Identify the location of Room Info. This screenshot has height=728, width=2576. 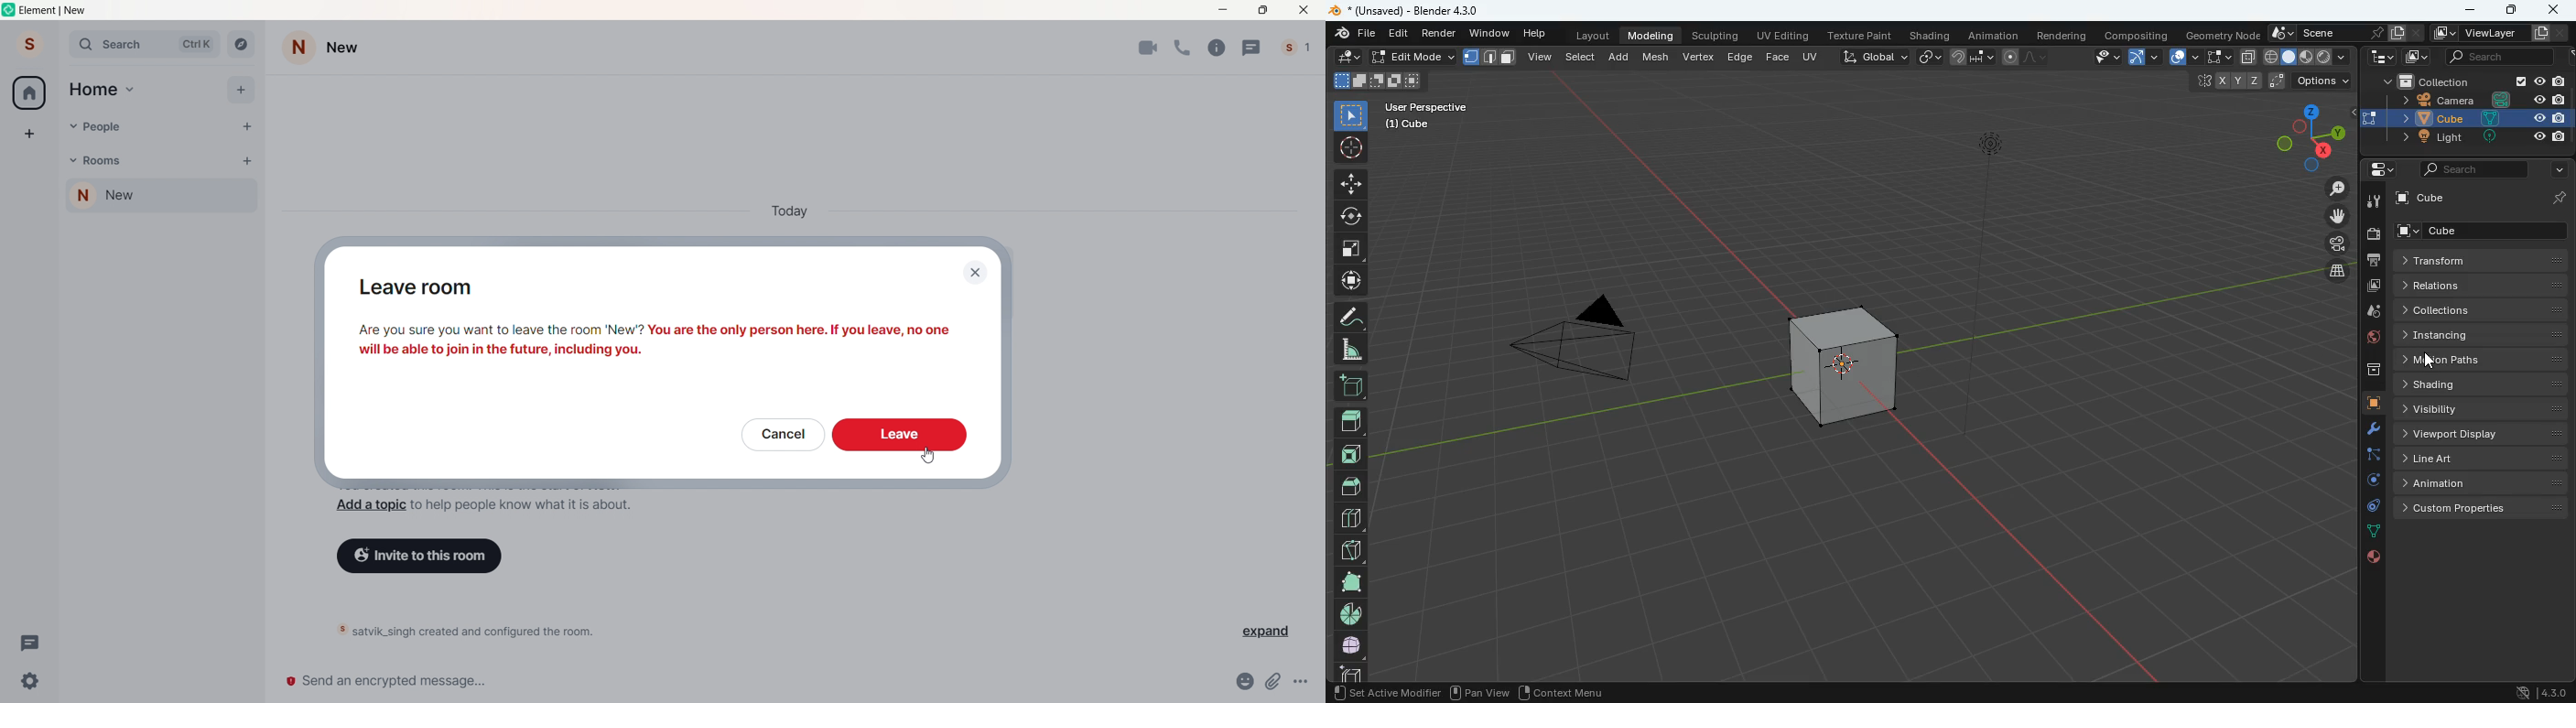
(1220, 47).